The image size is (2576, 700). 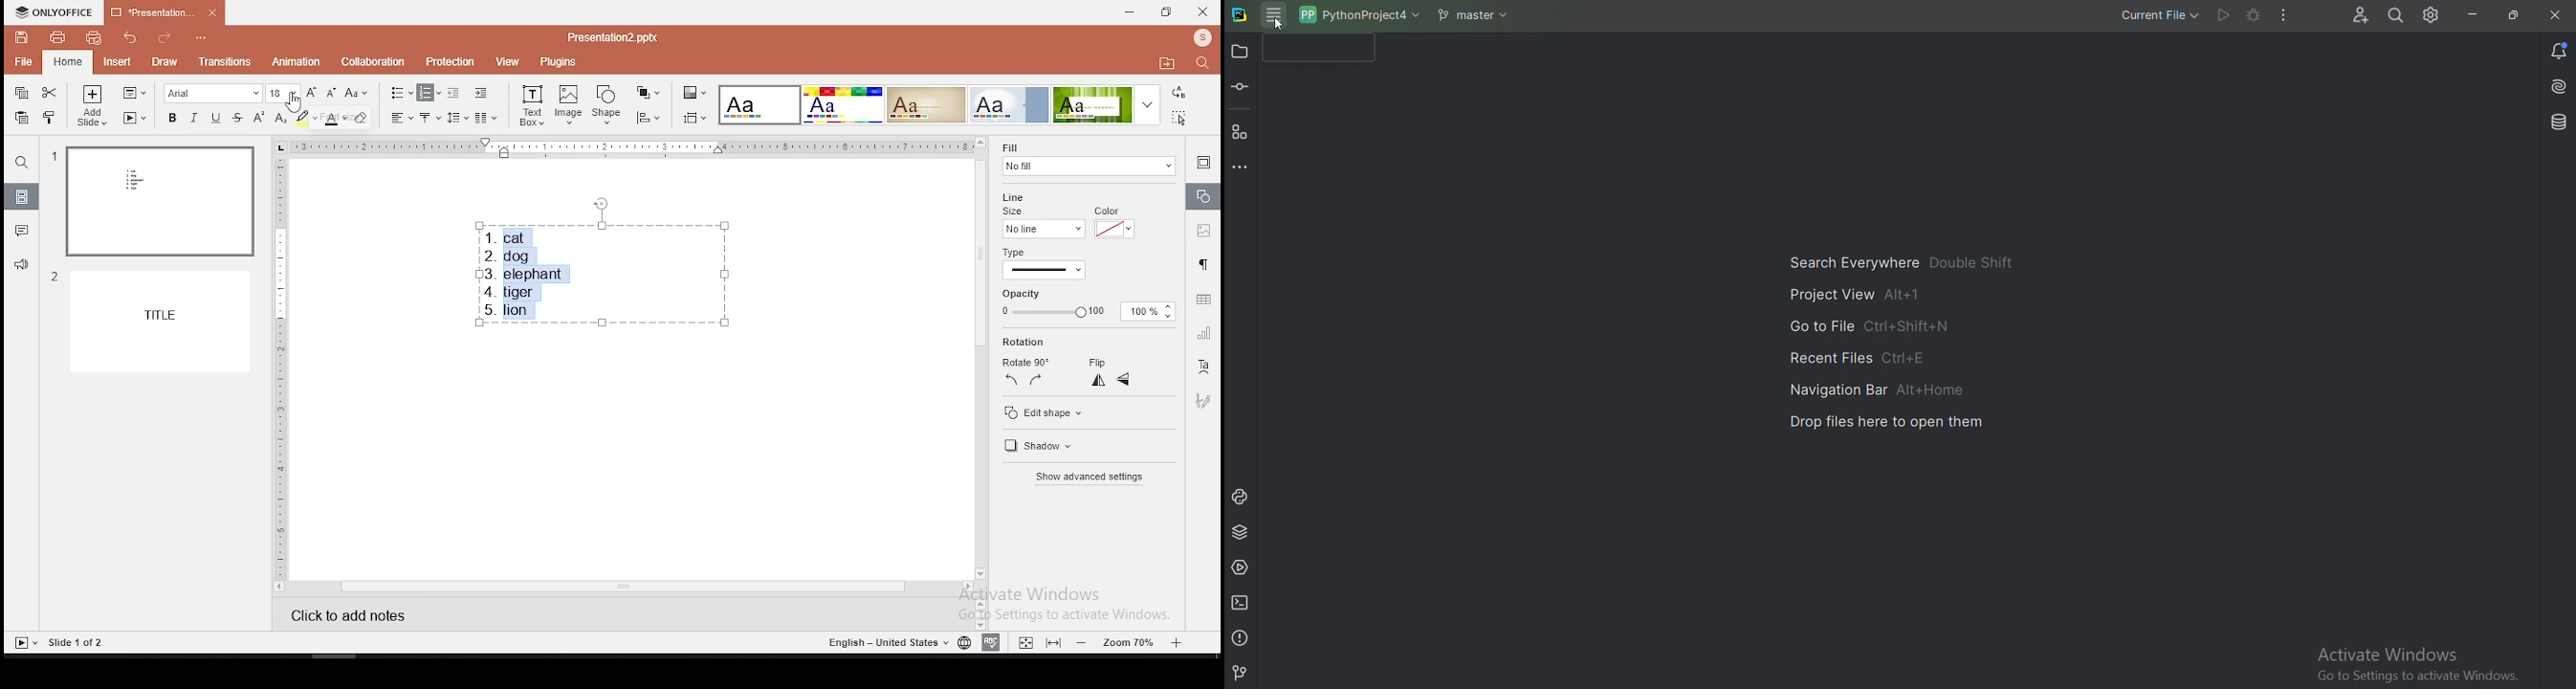 What do you see at coordinates (991, 643) in the screenshot?
I see `spell check` at bounding box center [991, 643].